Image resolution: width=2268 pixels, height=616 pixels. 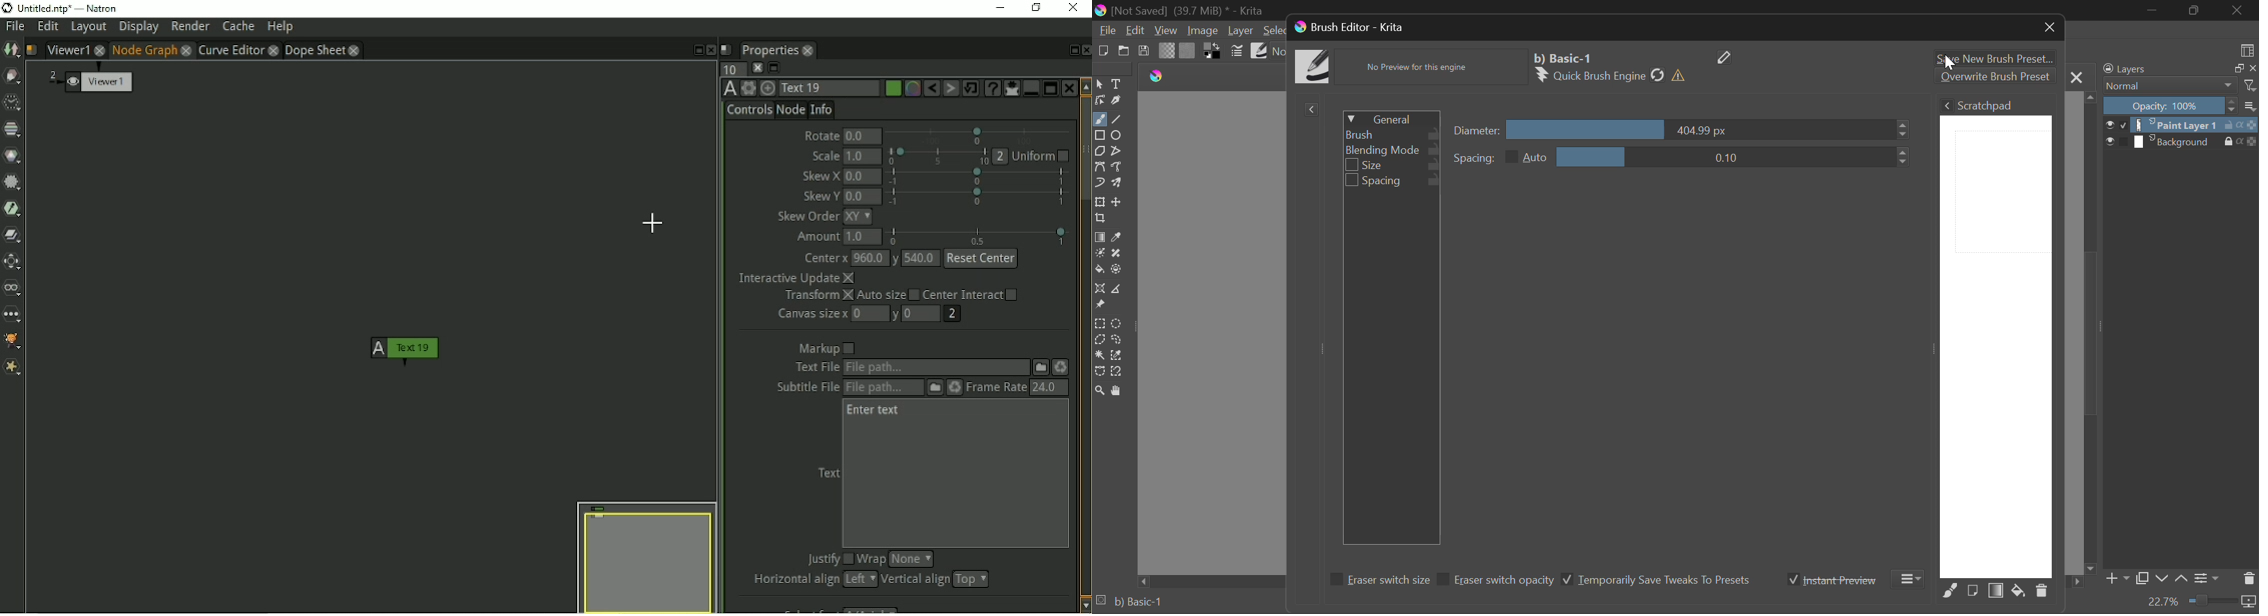 What do you see at coordinates (1391, 134) in the screenshot?
I see `Brush` at bounding box center [1391, 134].